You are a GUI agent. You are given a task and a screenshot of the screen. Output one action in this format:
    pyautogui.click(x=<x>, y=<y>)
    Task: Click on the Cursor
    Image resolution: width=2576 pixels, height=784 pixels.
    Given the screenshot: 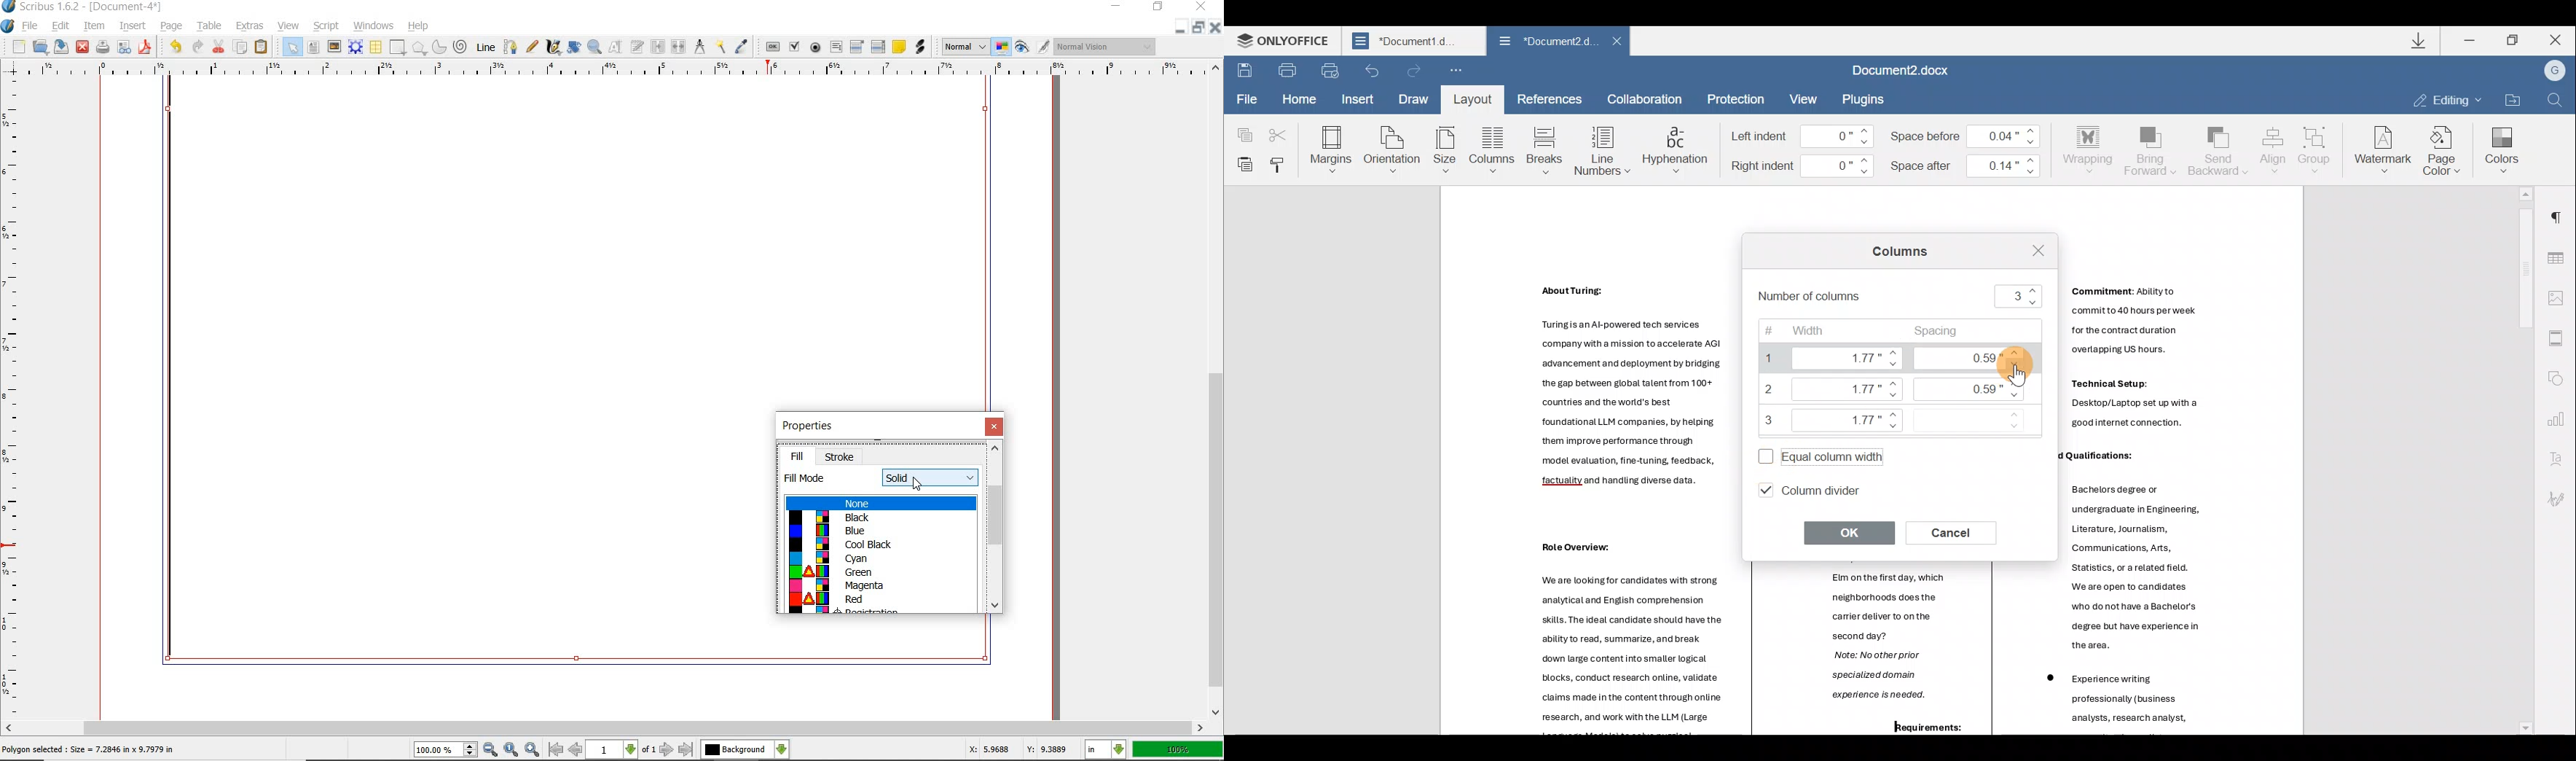 What is the action you would take?
    pyautogui.click(x=2013, y=375)
    